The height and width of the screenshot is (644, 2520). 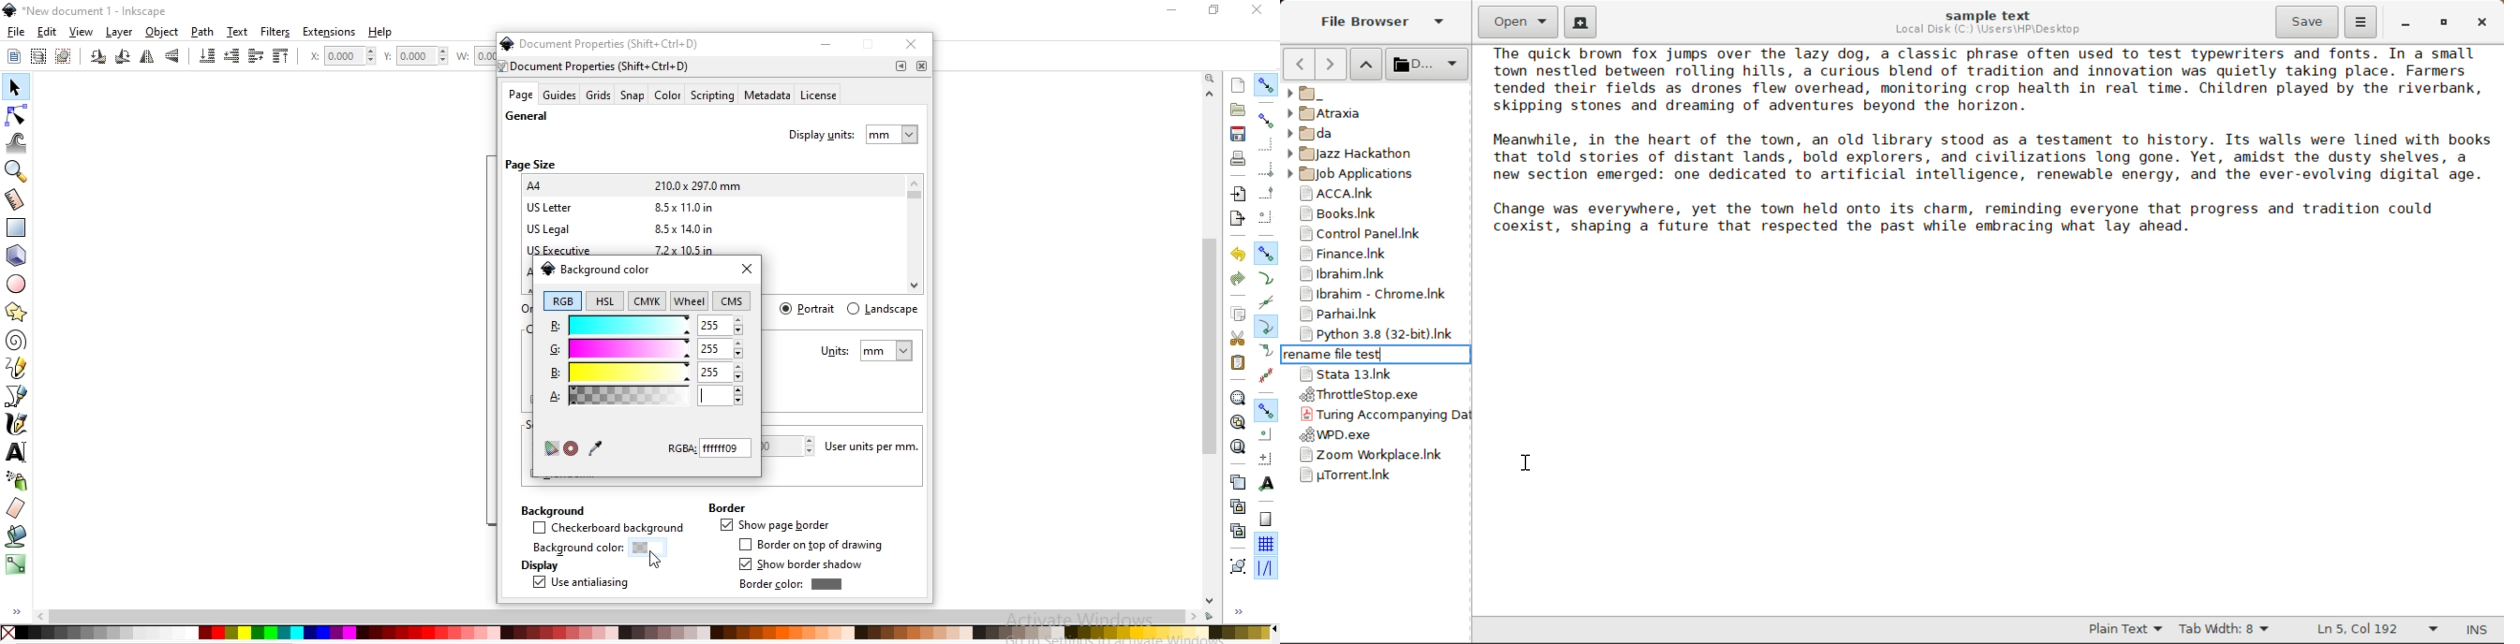 What do you see at coordinates (17, 394) in the screenshot?
I see `draw bezier curves and straight lines` at bounding box center [17, 394].